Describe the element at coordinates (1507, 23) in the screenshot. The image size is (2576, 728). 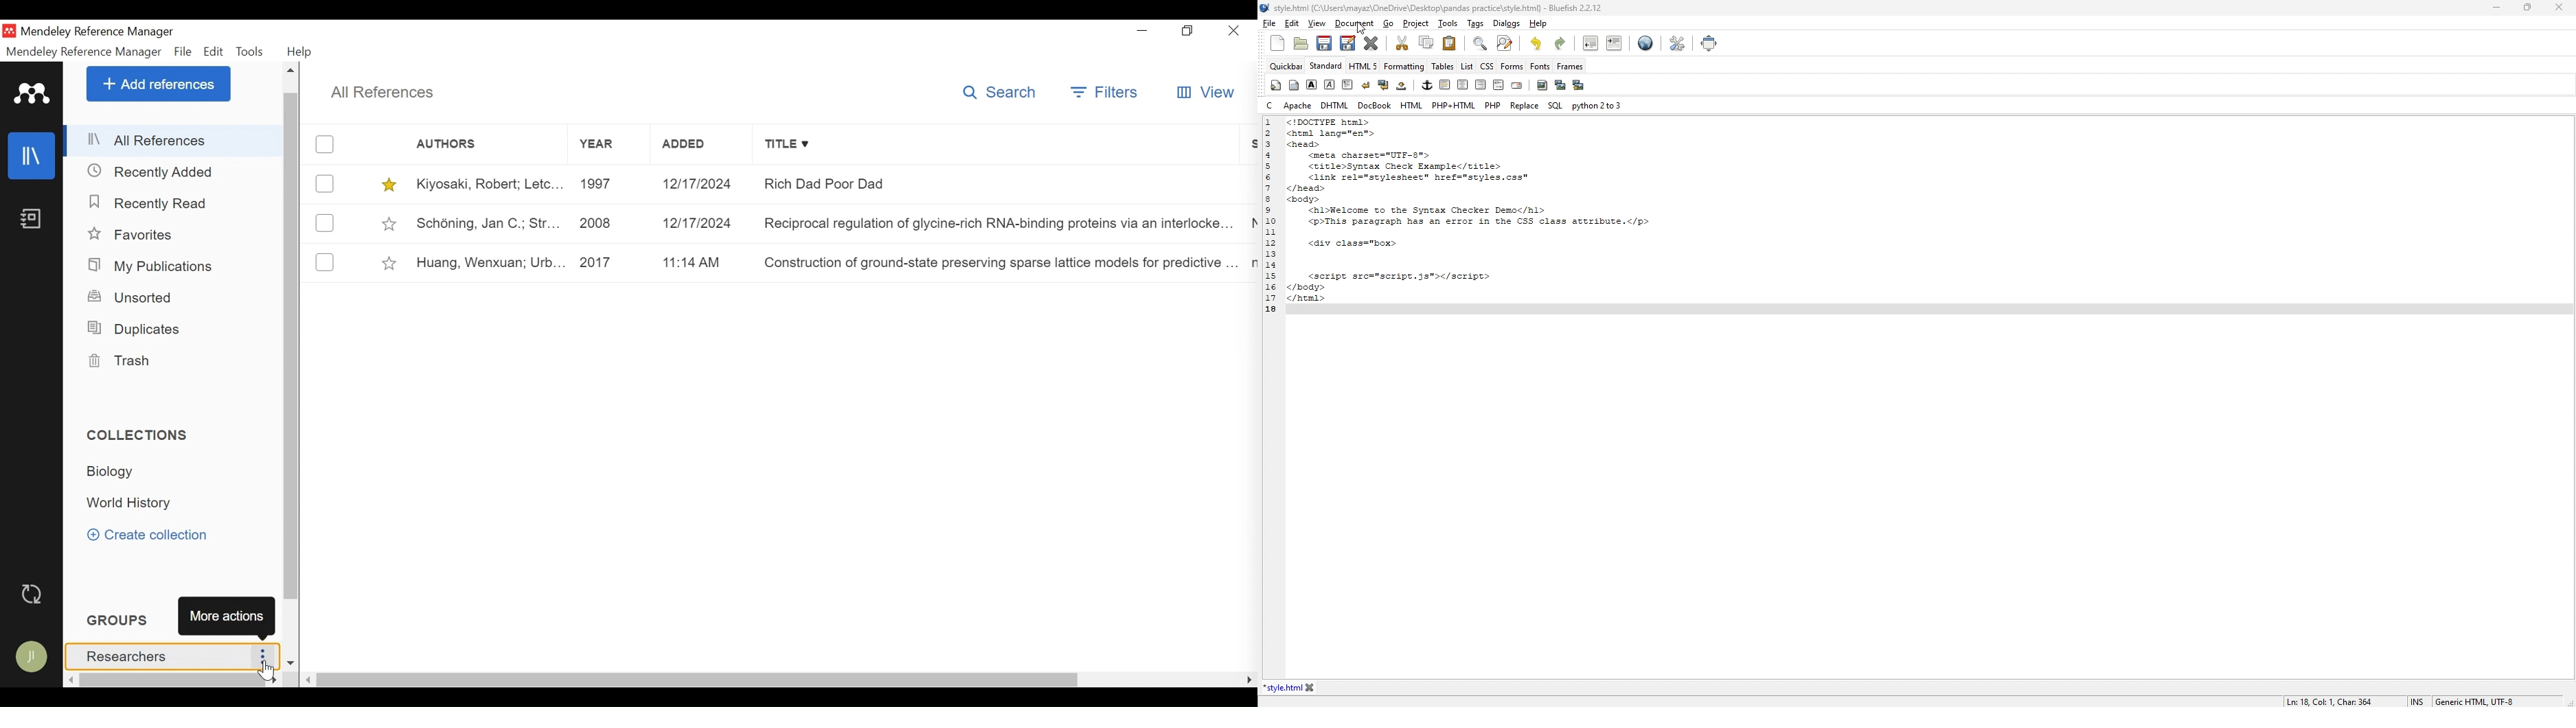
I see `dialogs` at that location.